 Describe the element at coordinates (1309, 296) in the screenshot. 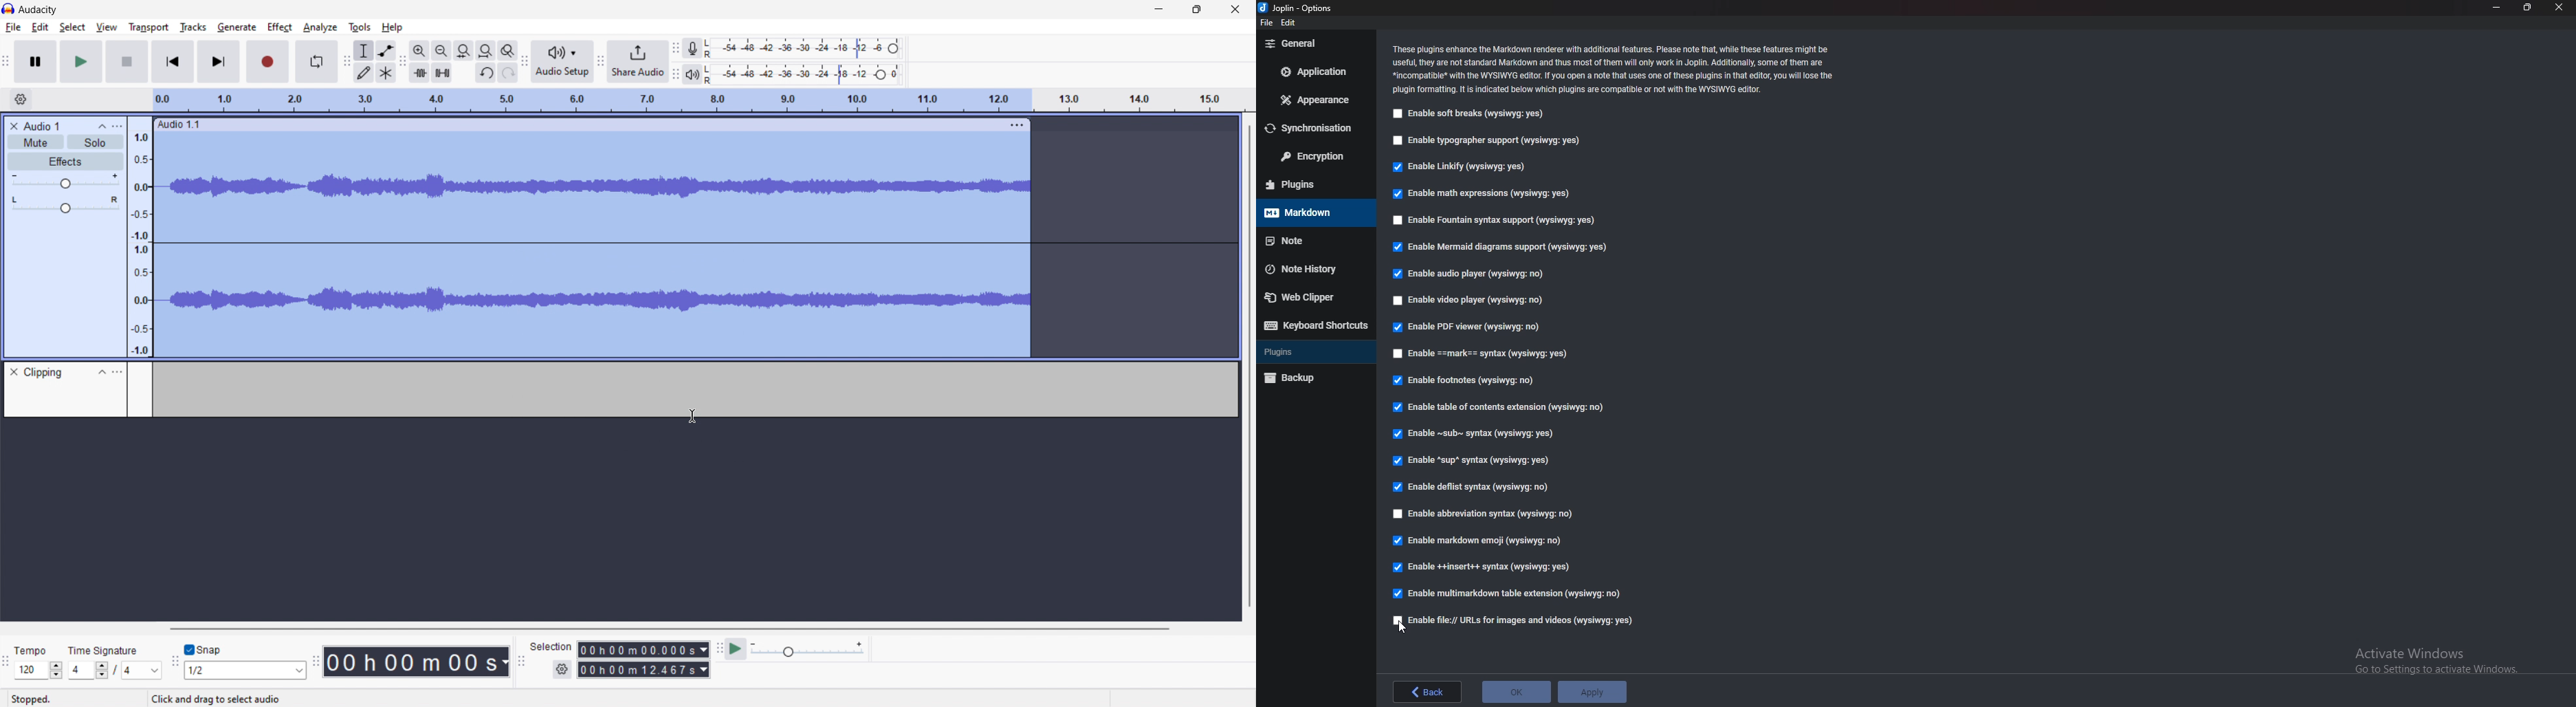

I see `Web Clipper` at that location.